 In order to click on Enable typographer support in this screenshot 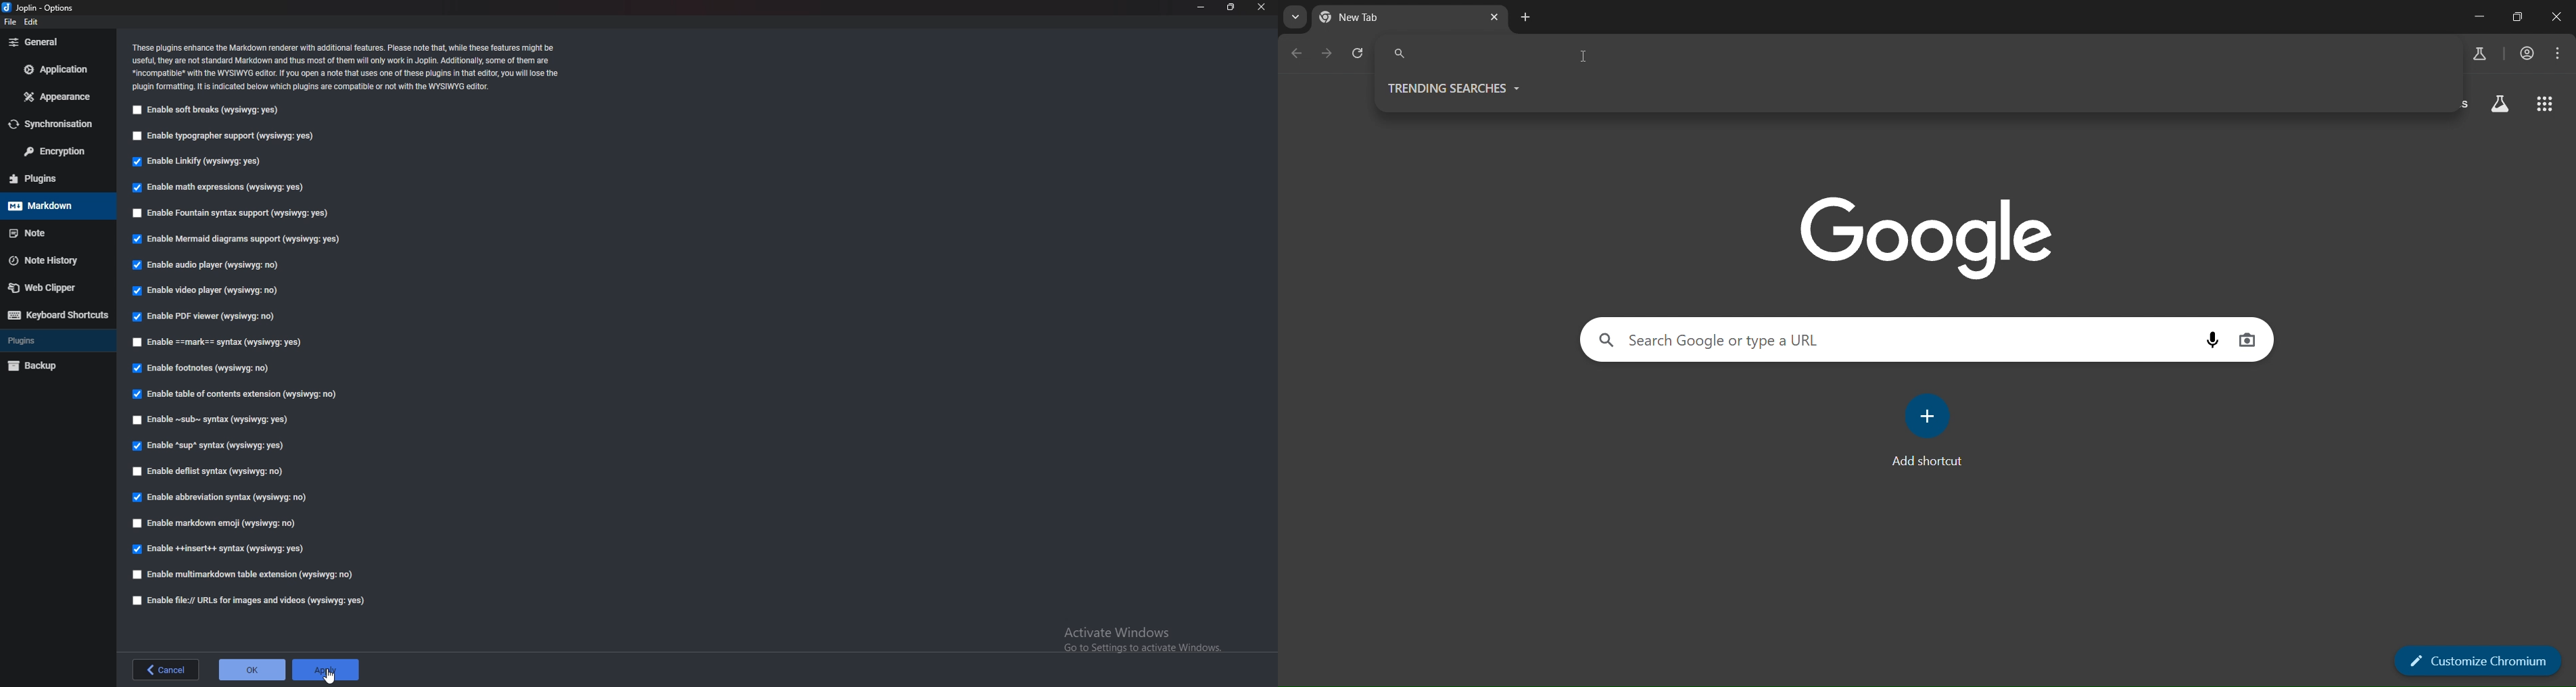, I will do `click(230, 135)`.